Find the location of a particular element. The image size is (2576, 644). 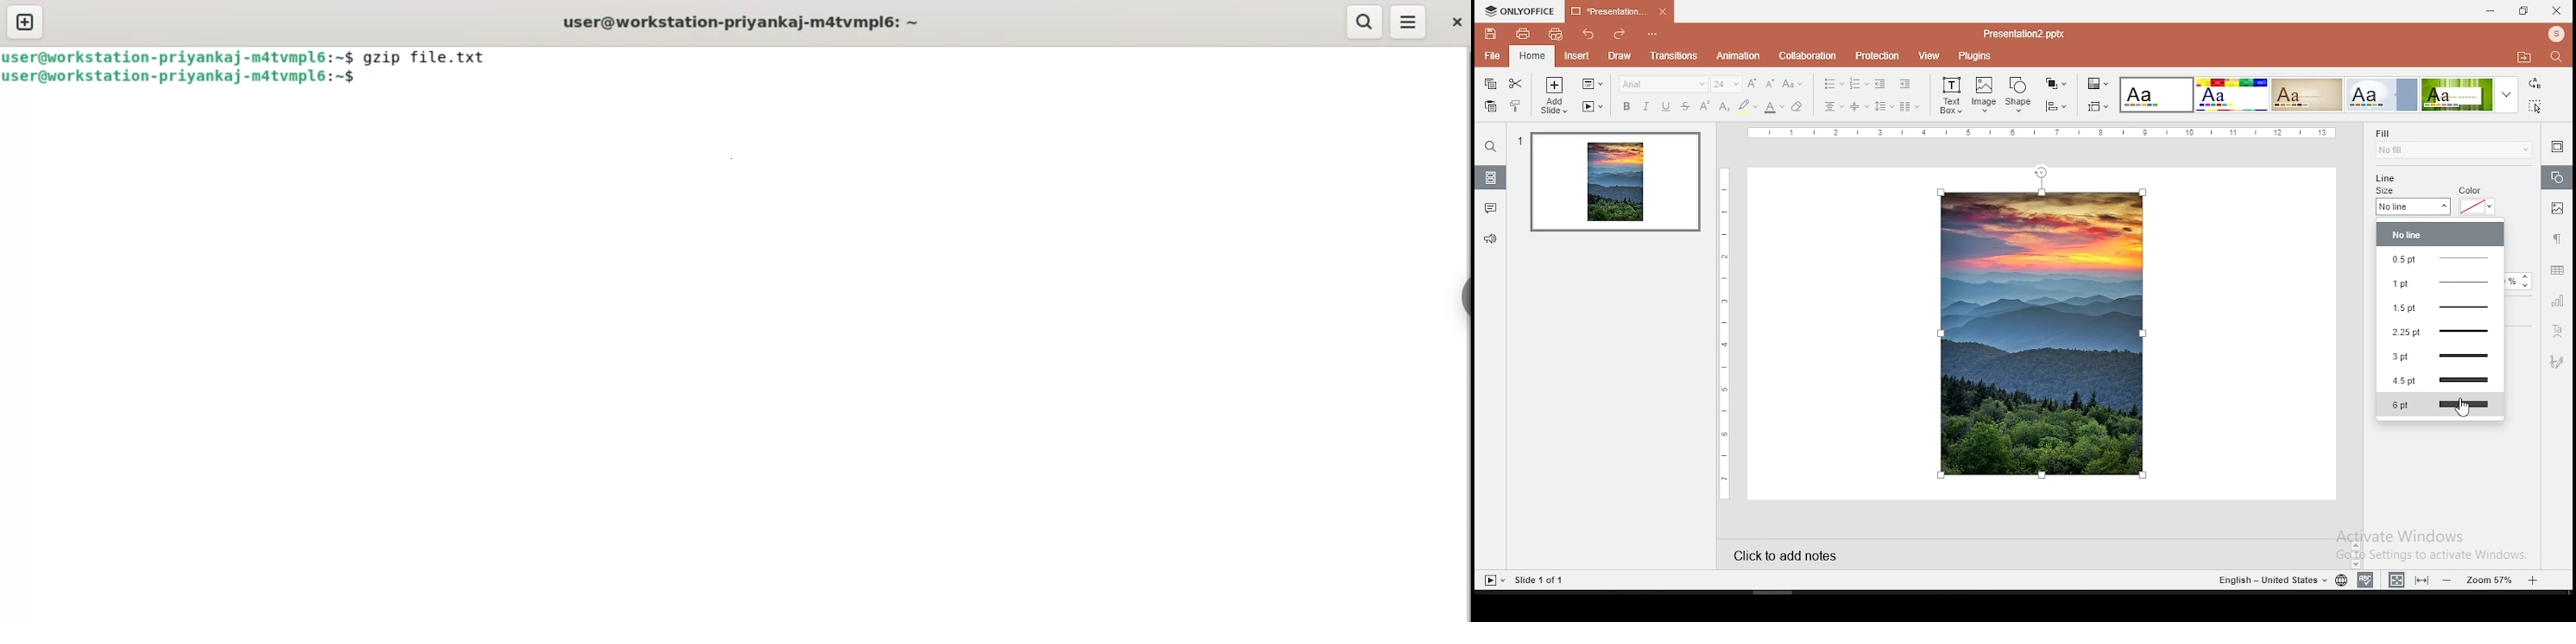

shape is located at coordinates (2020, 92).